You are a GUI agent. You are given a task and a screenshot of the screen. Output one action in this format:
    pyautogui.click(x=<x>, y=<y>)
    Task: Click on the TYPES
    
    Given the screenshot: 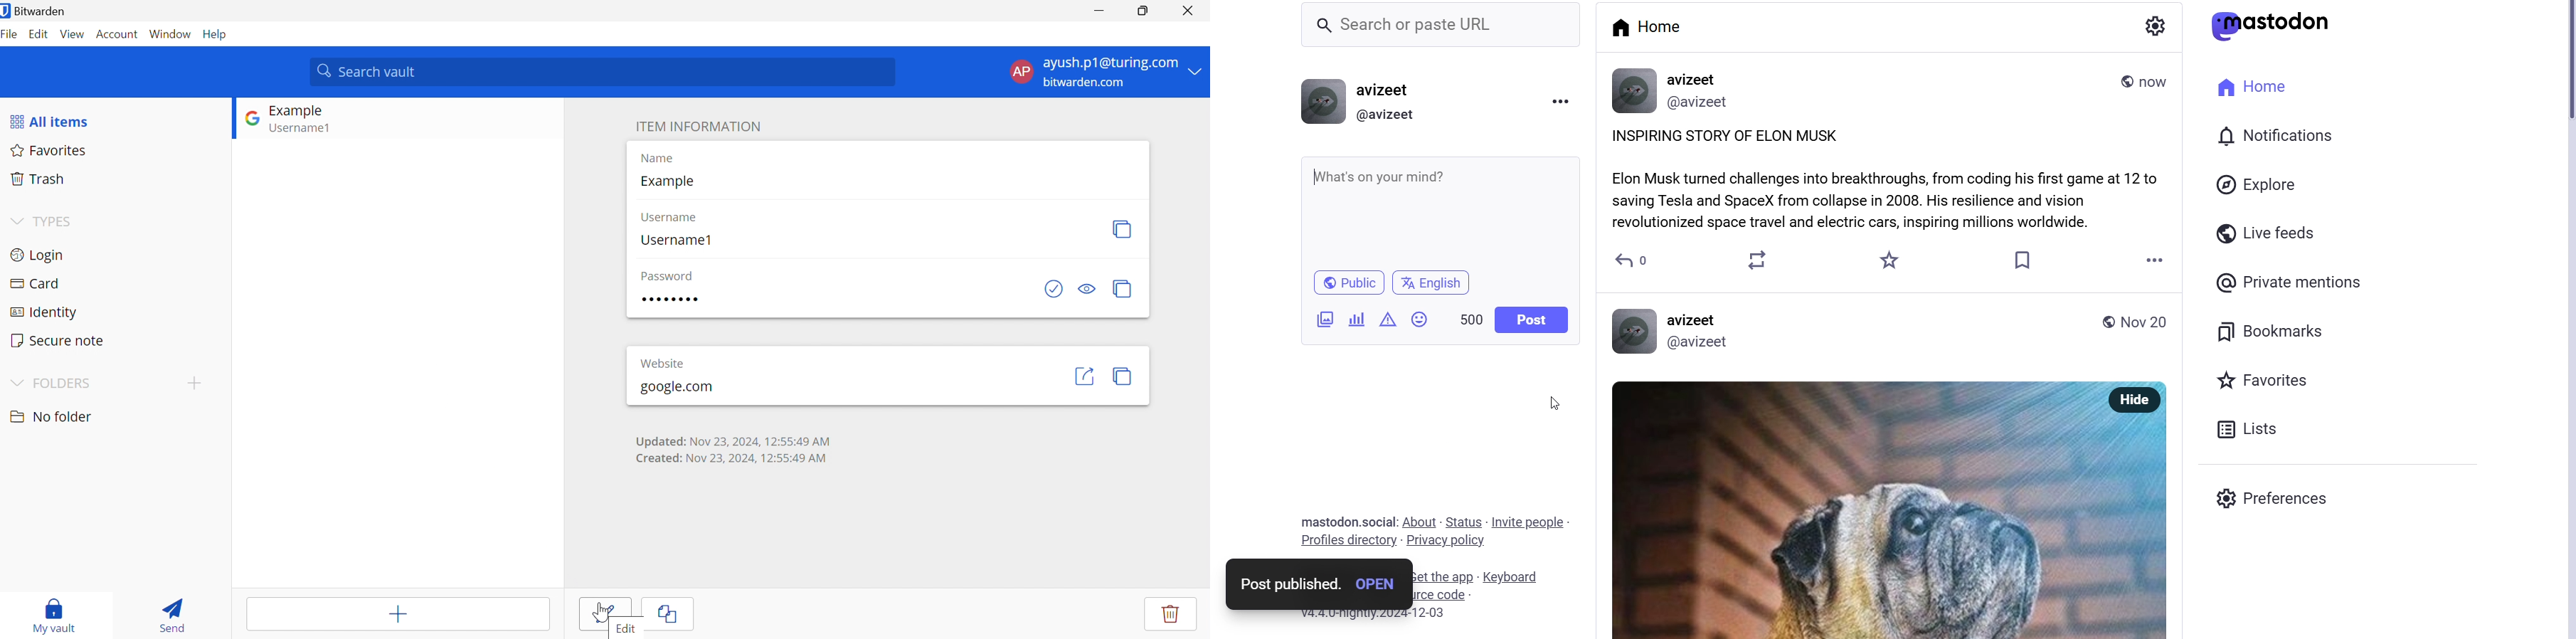 What is the action you would take?
    pyautogui.click(x=55, y=221)
    